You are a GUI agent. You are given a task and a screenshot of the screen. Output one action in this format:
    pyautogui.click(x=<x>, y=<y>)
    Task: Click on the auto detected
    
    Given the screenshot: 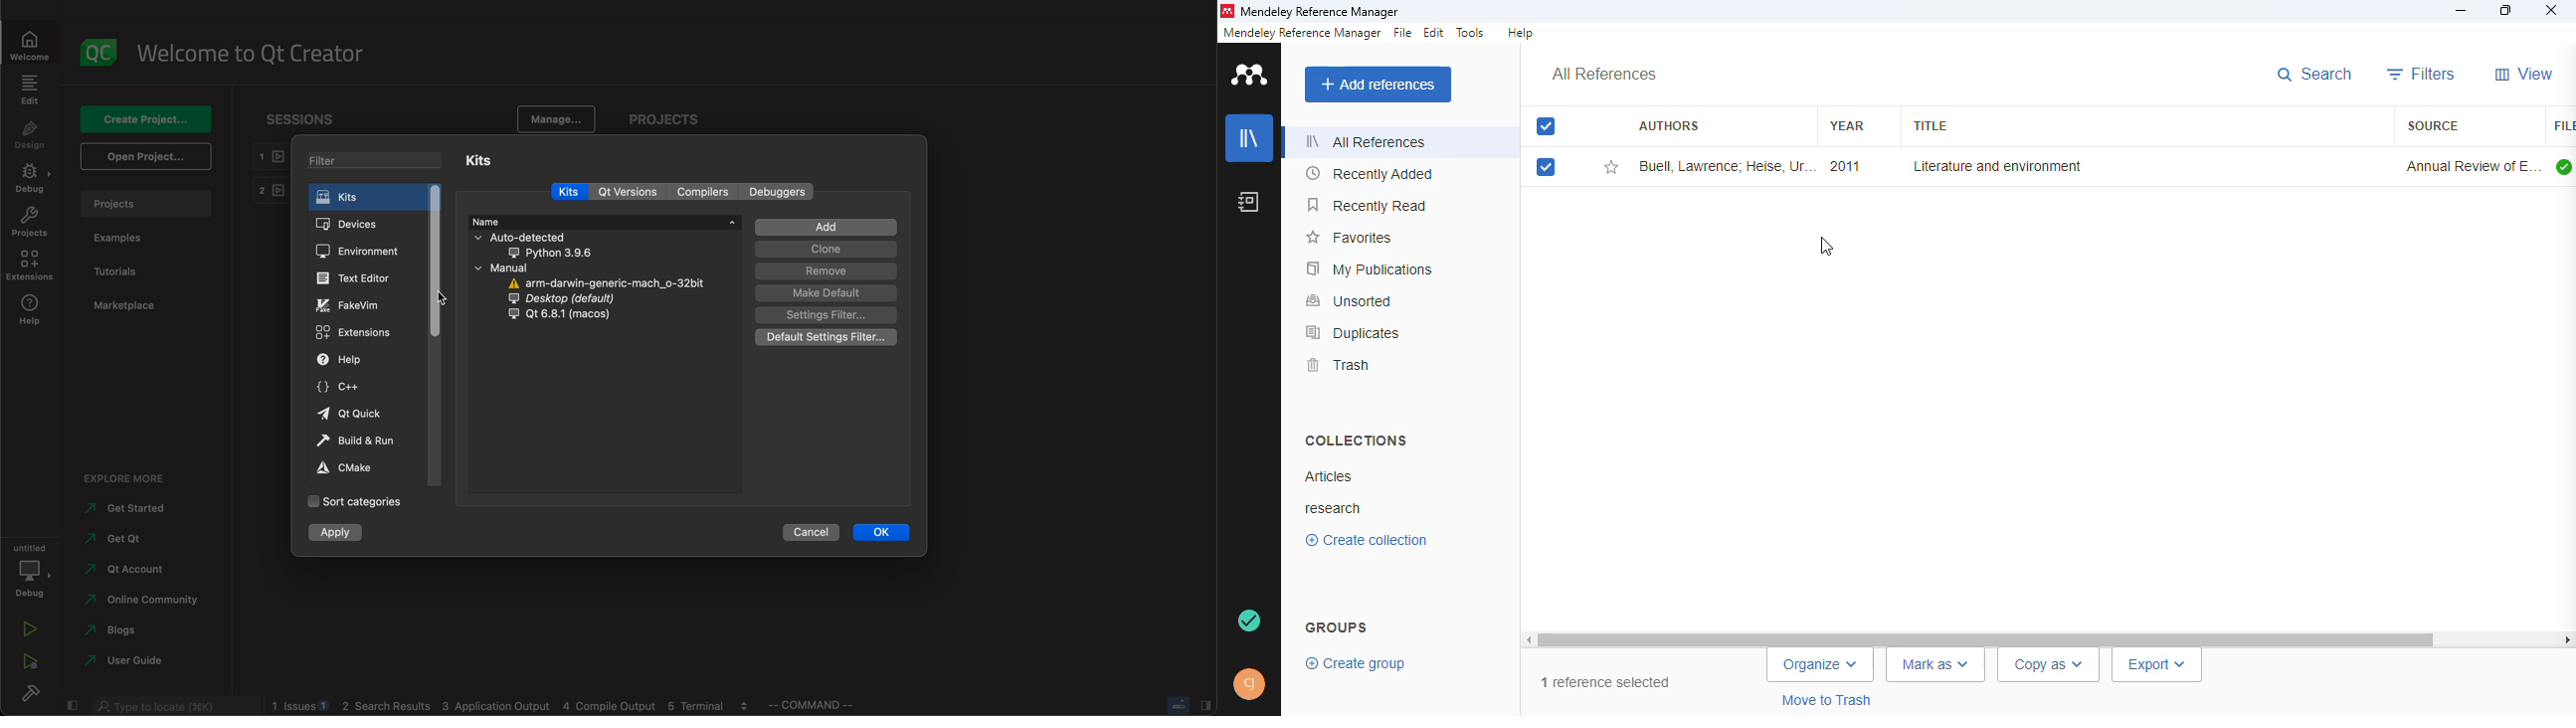 What is the action you would take?
    pyautogui.click(x=553, y=245)
    